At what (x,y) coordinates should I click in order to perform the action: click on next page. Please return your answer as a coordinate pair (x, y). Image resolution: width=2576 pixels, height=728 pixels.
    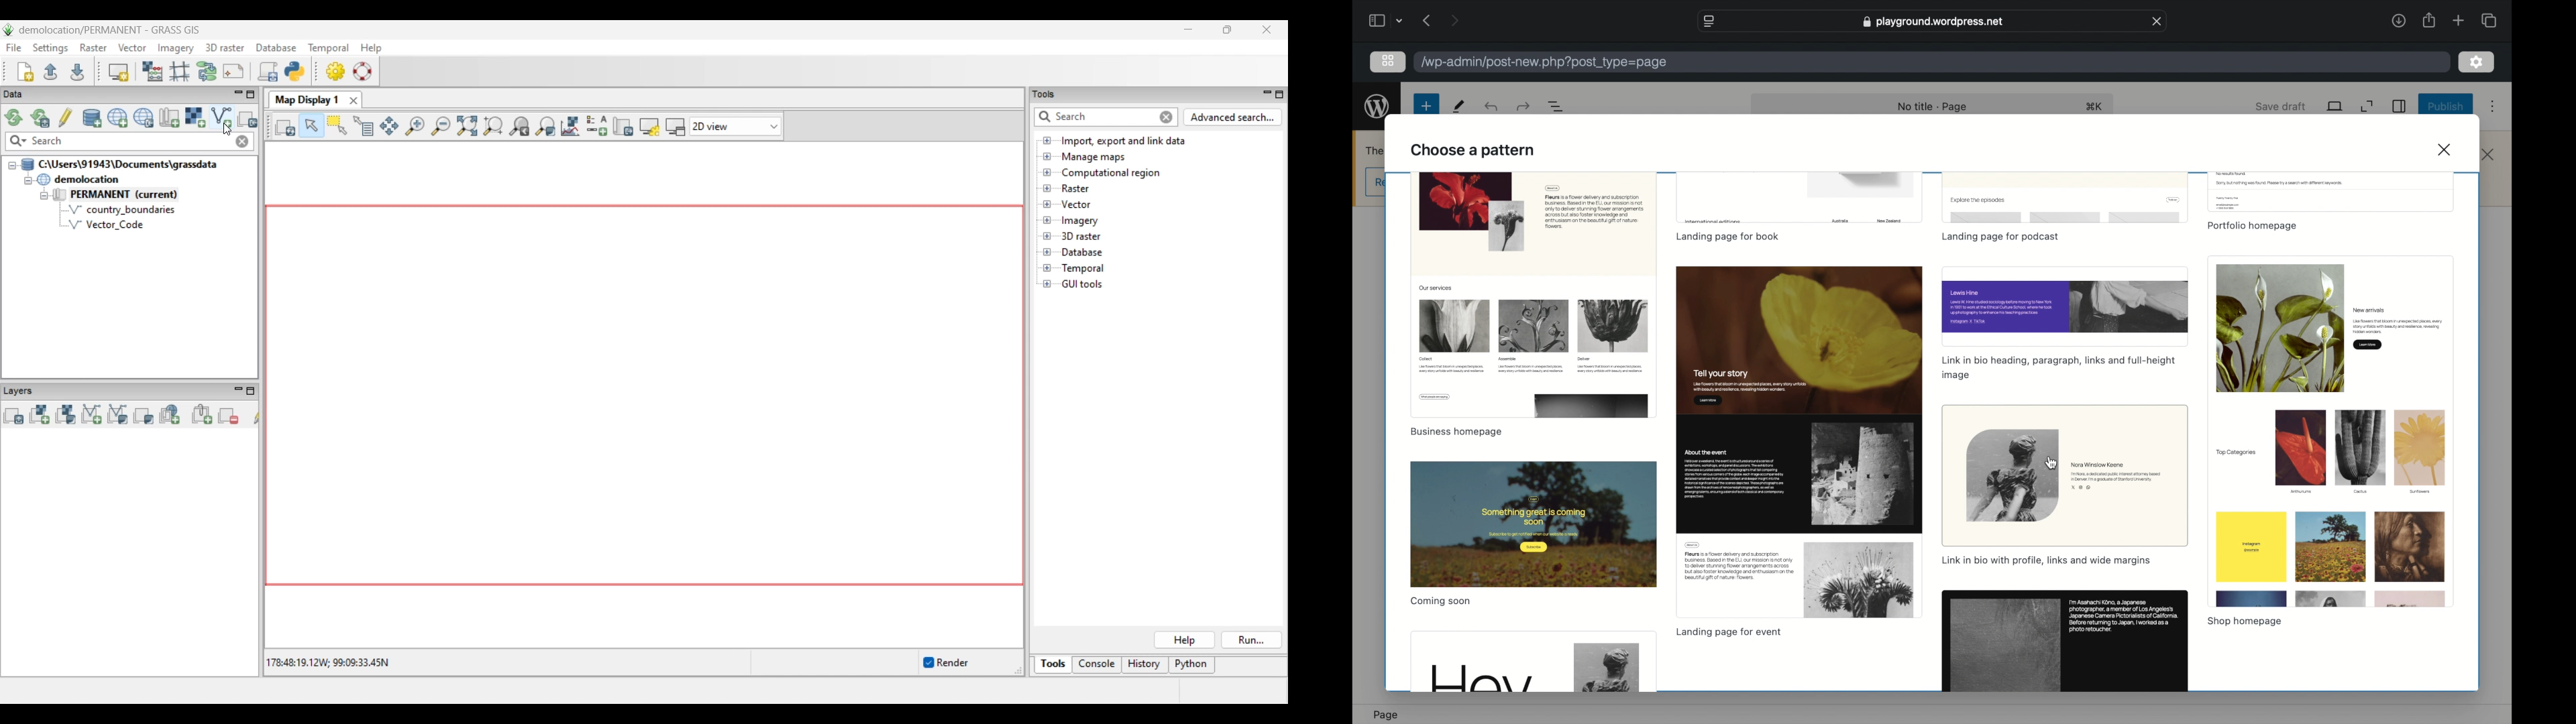
    Looking at the image, I should click on (1456, 19).